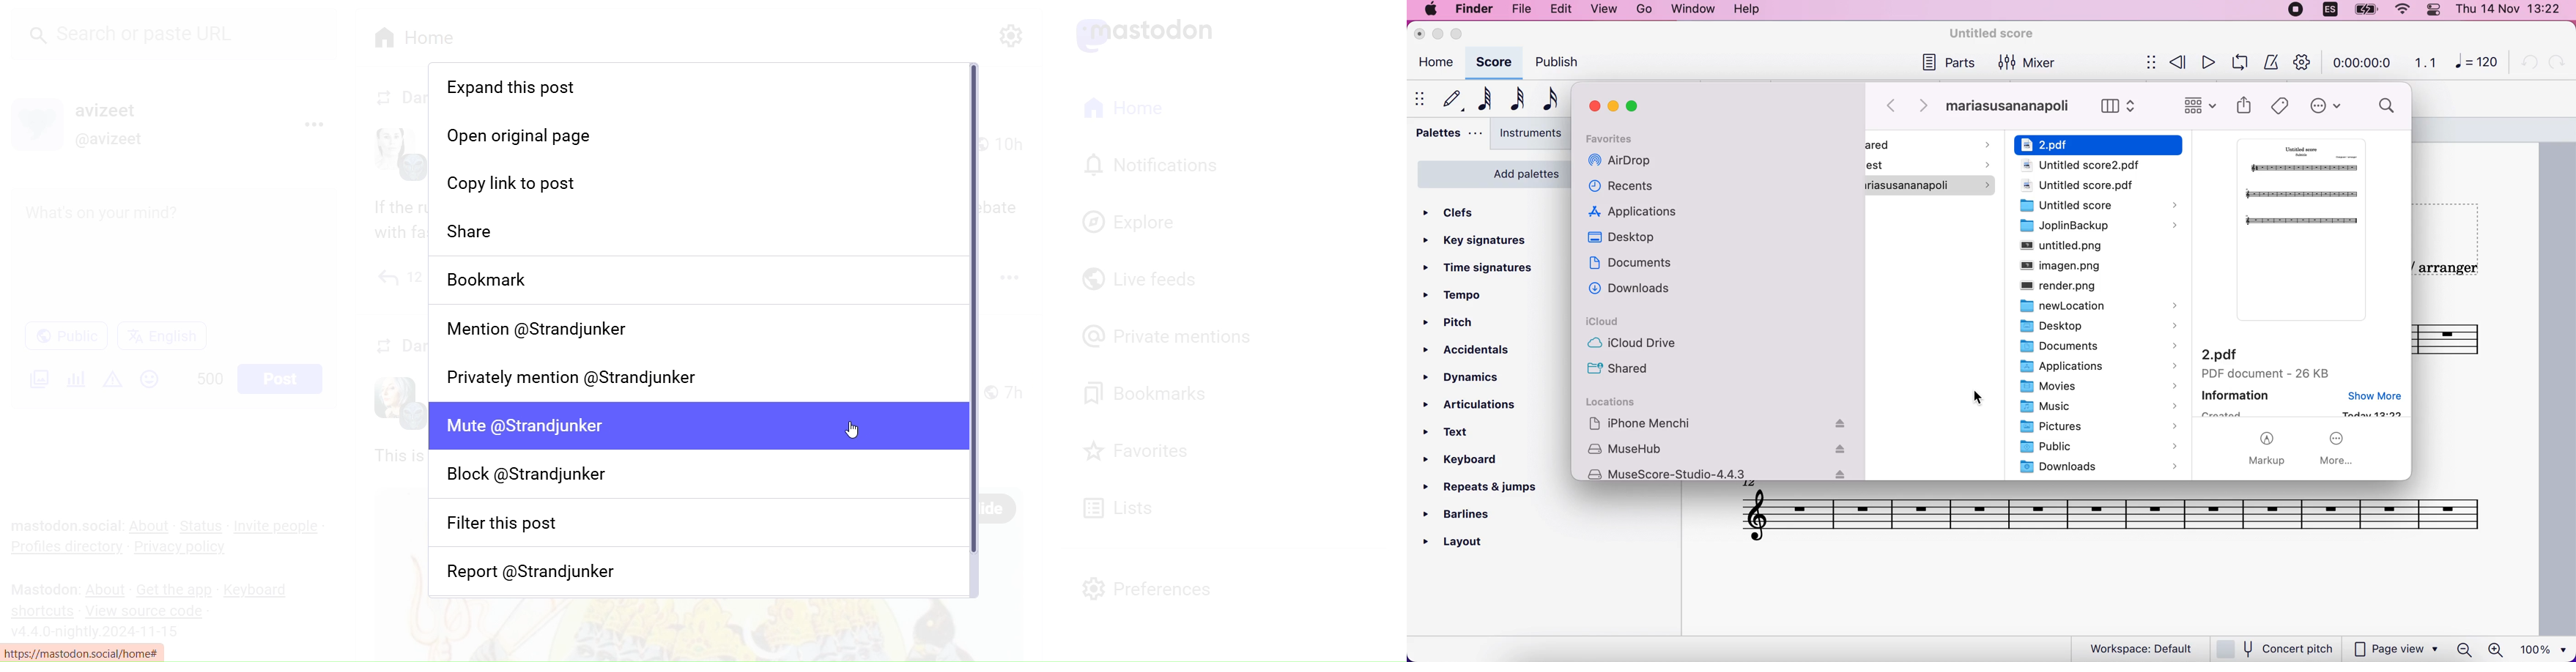 The height and width of the screenshot is (672, 2576). Describe the element at coordinates (1980, 400) in the screenshot. I see `cursor` at that location.